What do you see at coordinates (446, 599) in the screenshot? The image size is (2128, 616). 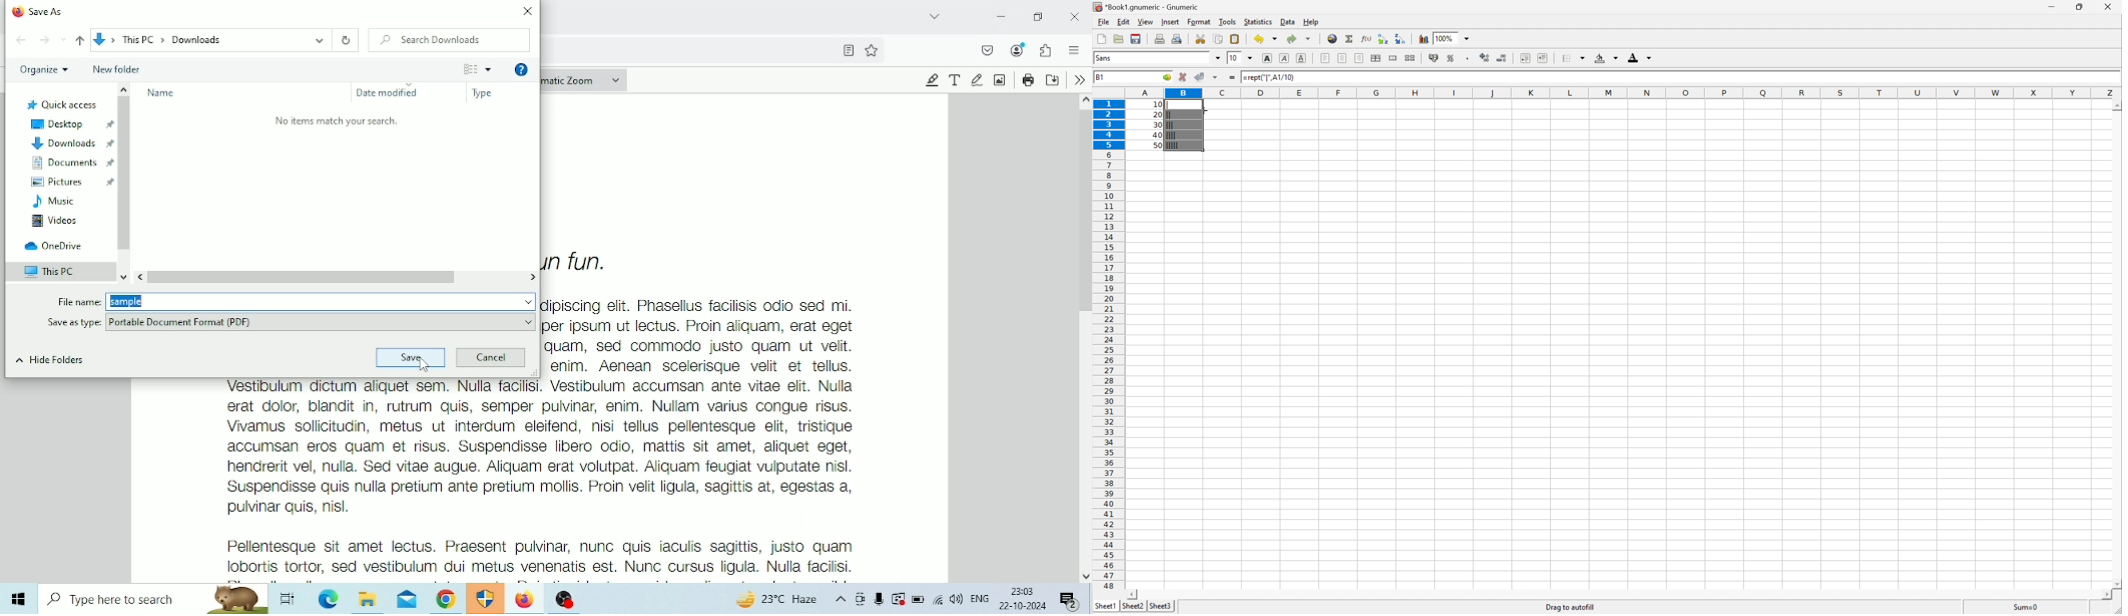 I see `Google Chrome` at bounding box center [446, 599].